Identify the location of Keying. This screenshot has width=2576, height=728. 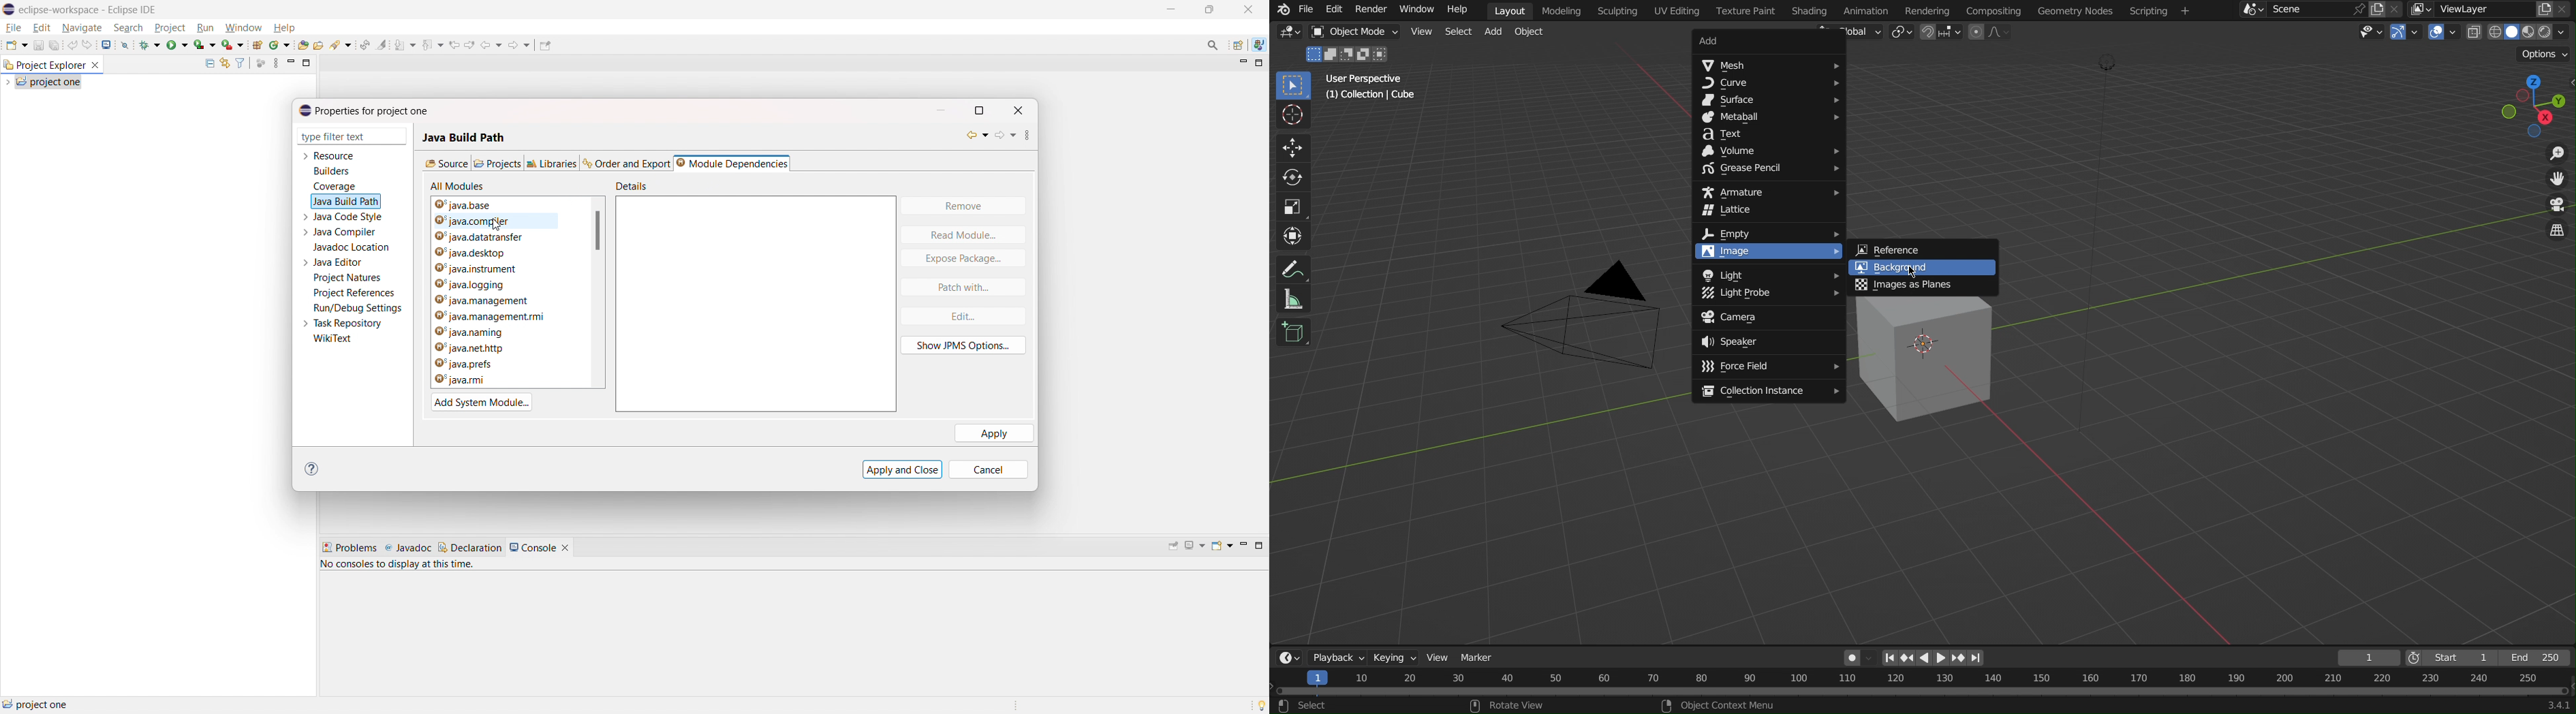
(1393, 656).